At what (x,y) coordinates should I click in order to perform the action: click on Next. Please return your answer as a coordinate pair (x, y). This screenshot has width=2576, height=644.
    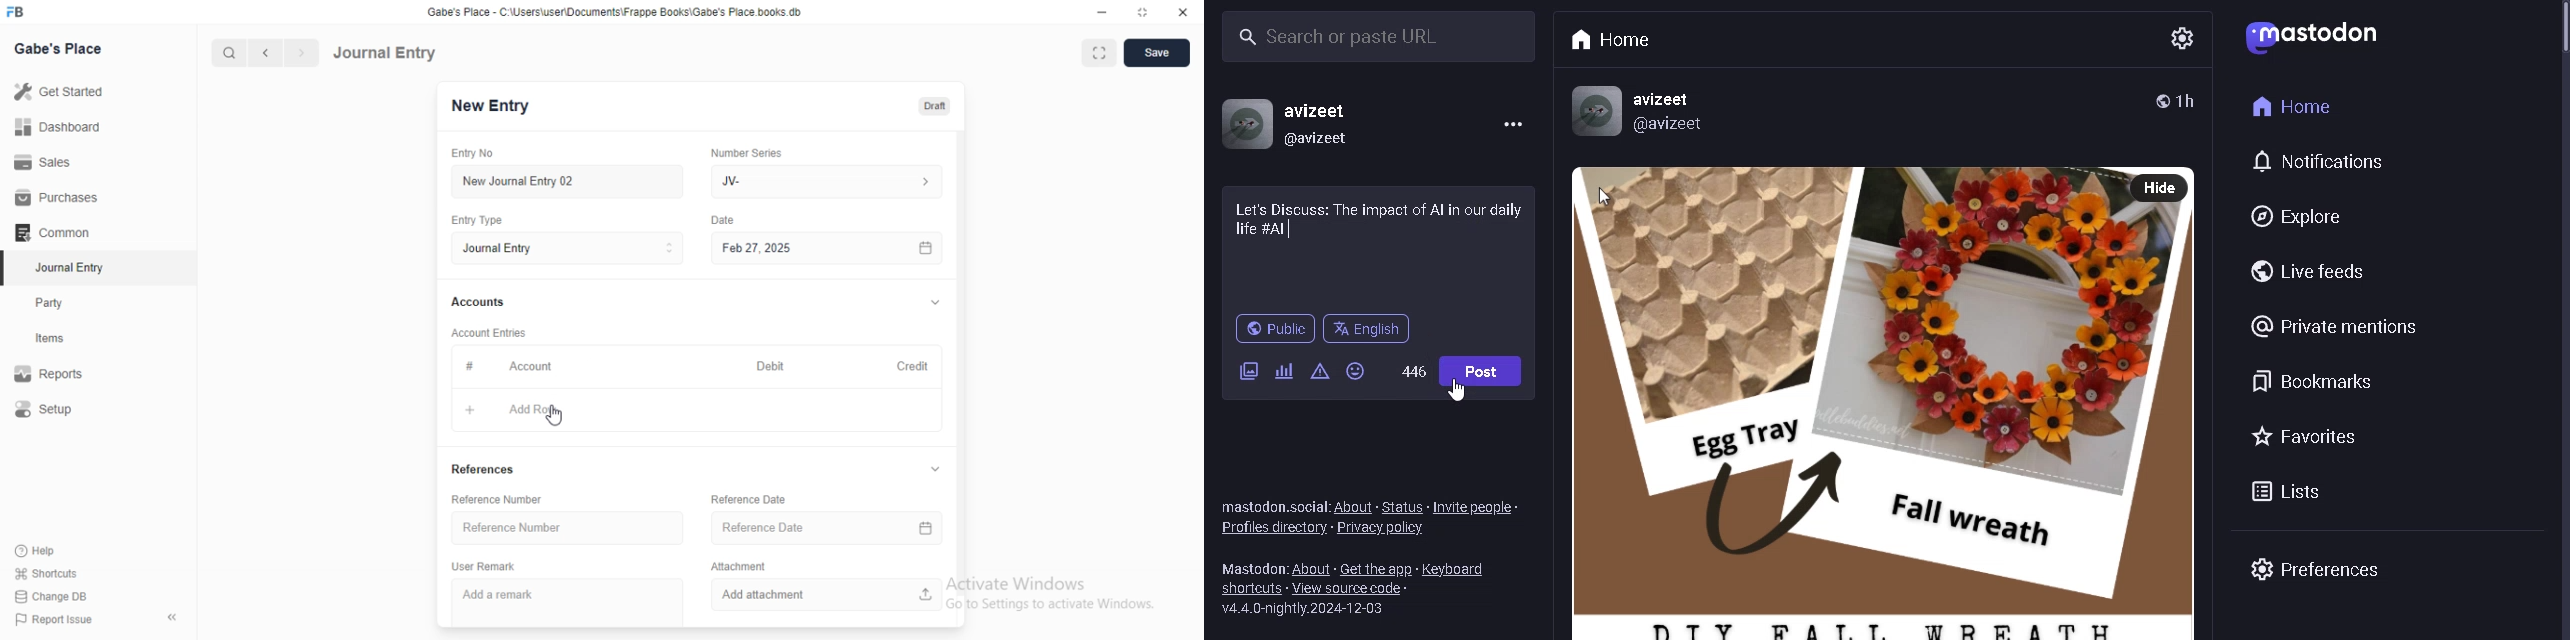
    Looking at the image, I should click on (300, 53).